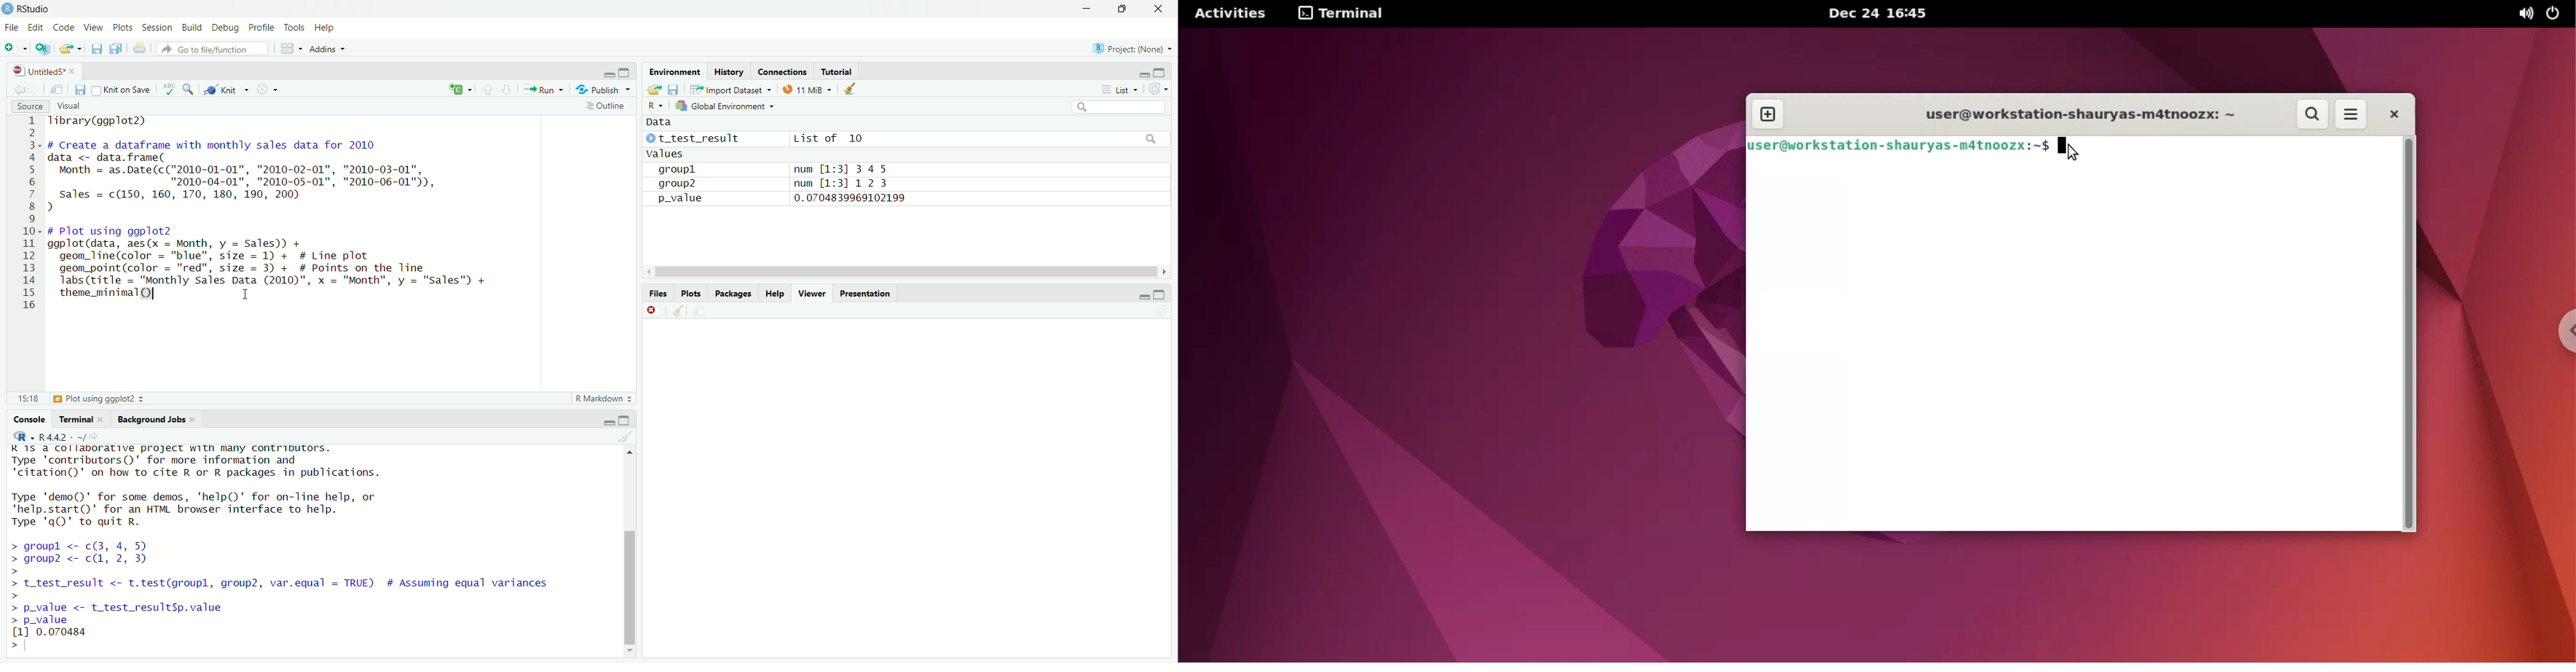  What do you see at coordinates (11, 25) in the screenshot?
I see `File` at bounding box center [11, 25].